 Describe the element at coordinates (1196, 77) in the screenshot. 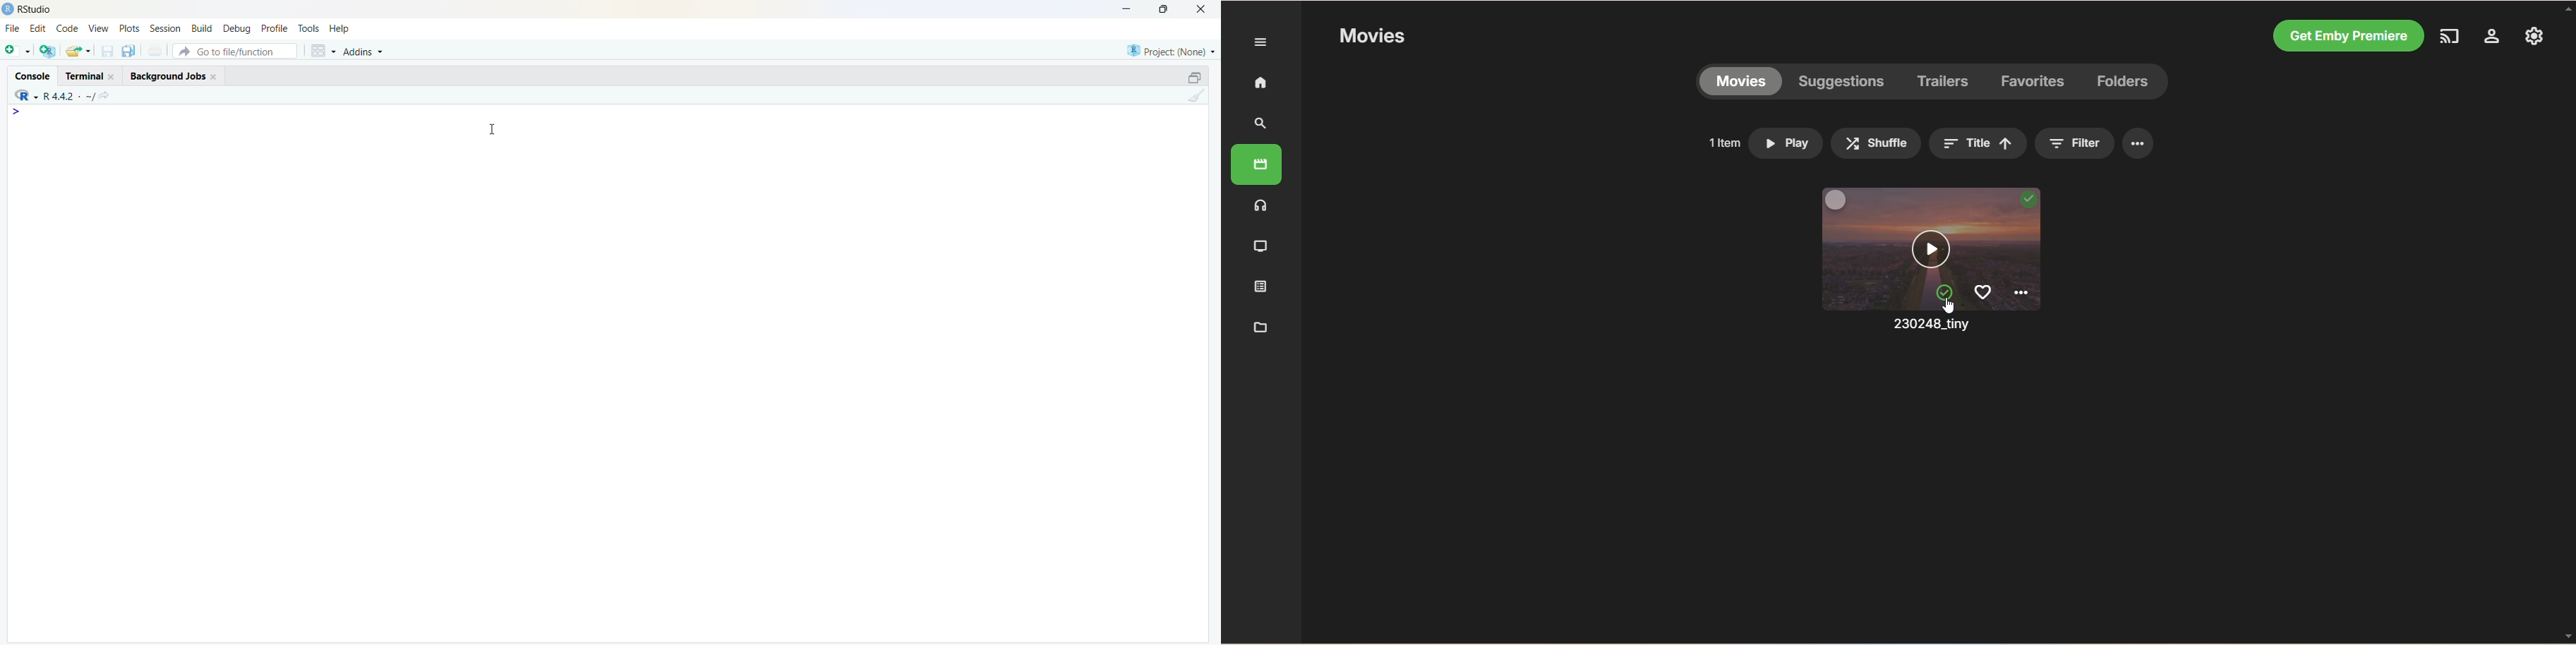

I see `open in separate window ` at that location.